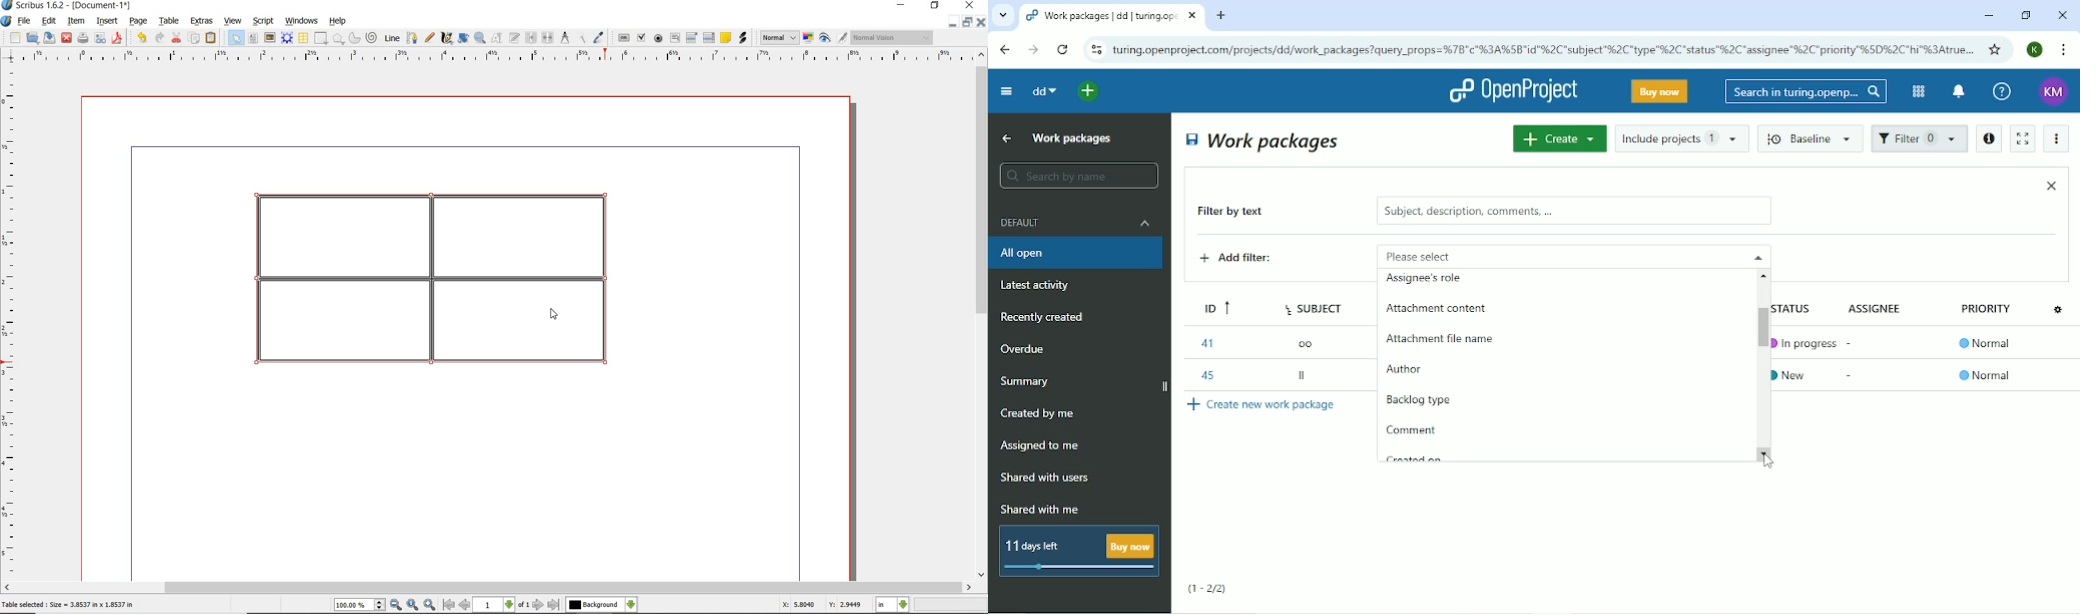 This screenshot has height=616, width=2100. What do you see at coordinates (1042, 509) in the screenshot?
I see `Shared with me` at bounding box center [1042, 509].